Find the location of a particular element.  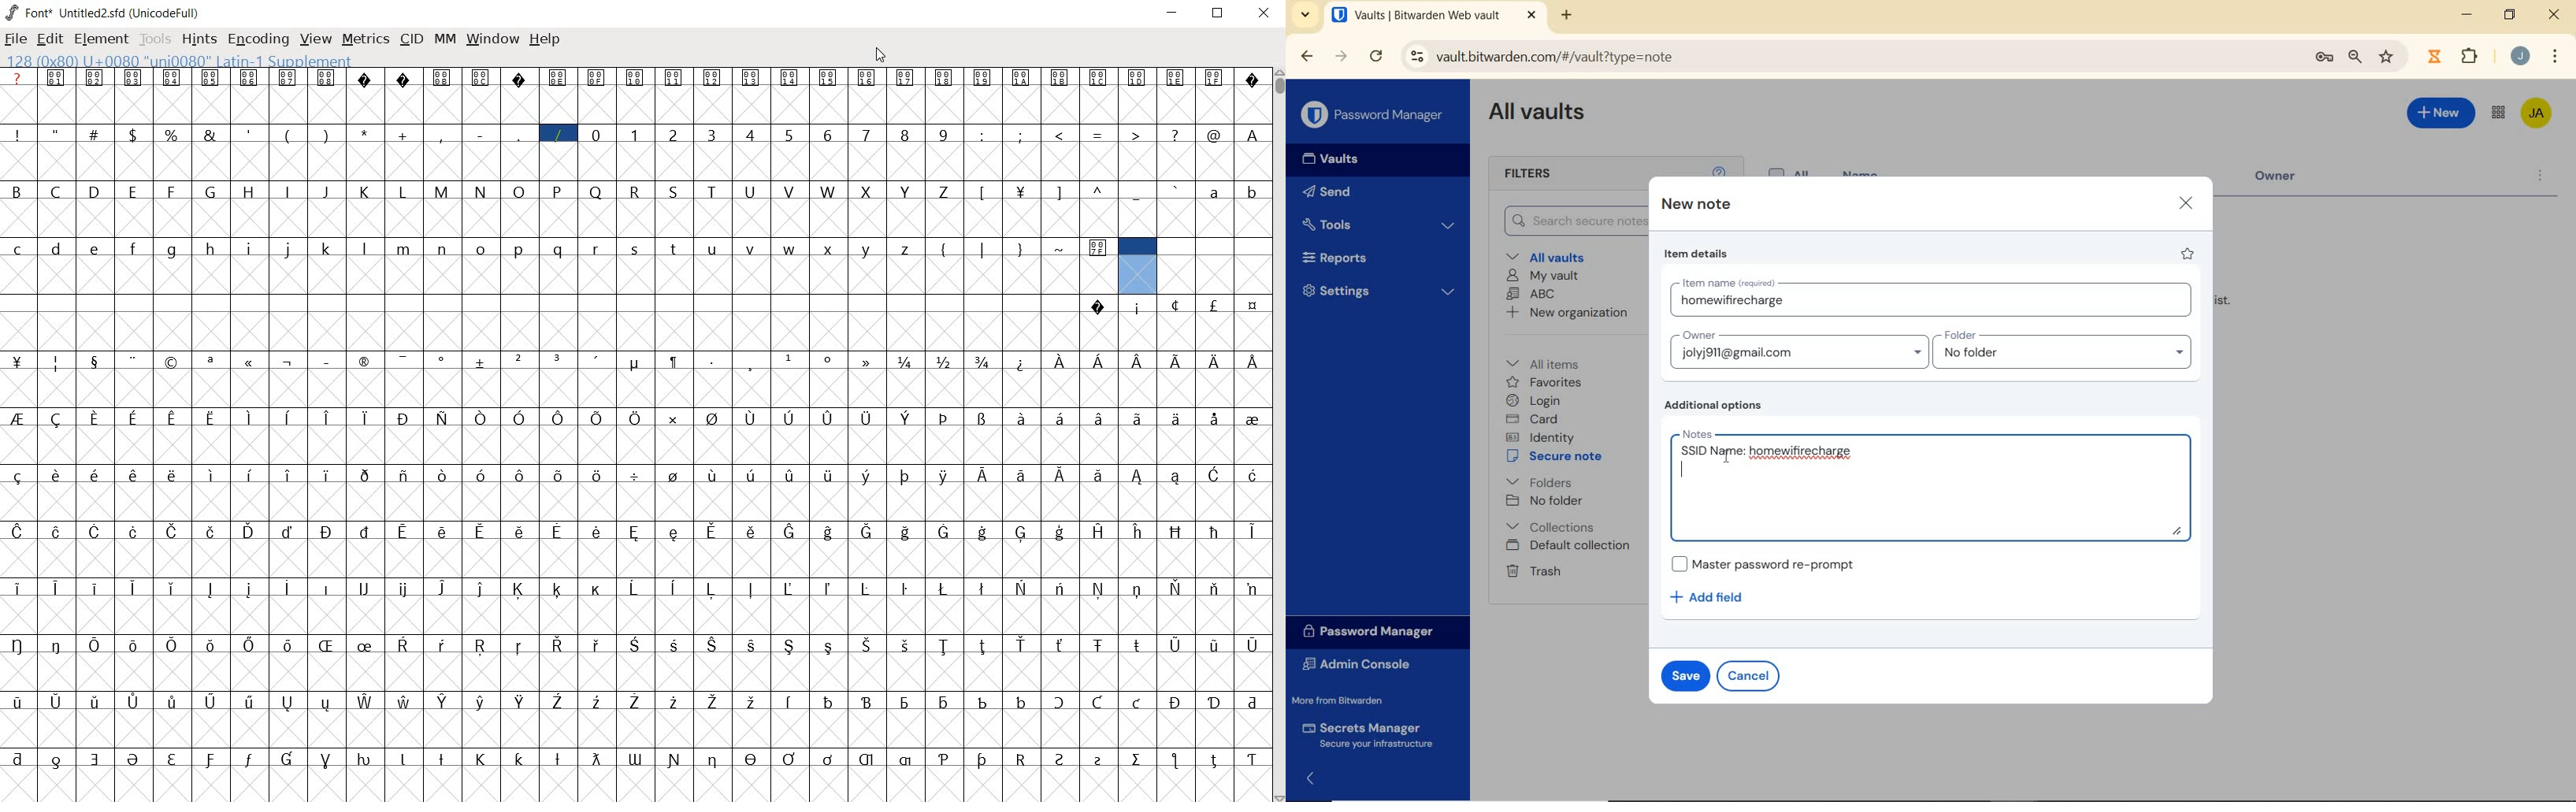

K is located at coordinates (366, 191).